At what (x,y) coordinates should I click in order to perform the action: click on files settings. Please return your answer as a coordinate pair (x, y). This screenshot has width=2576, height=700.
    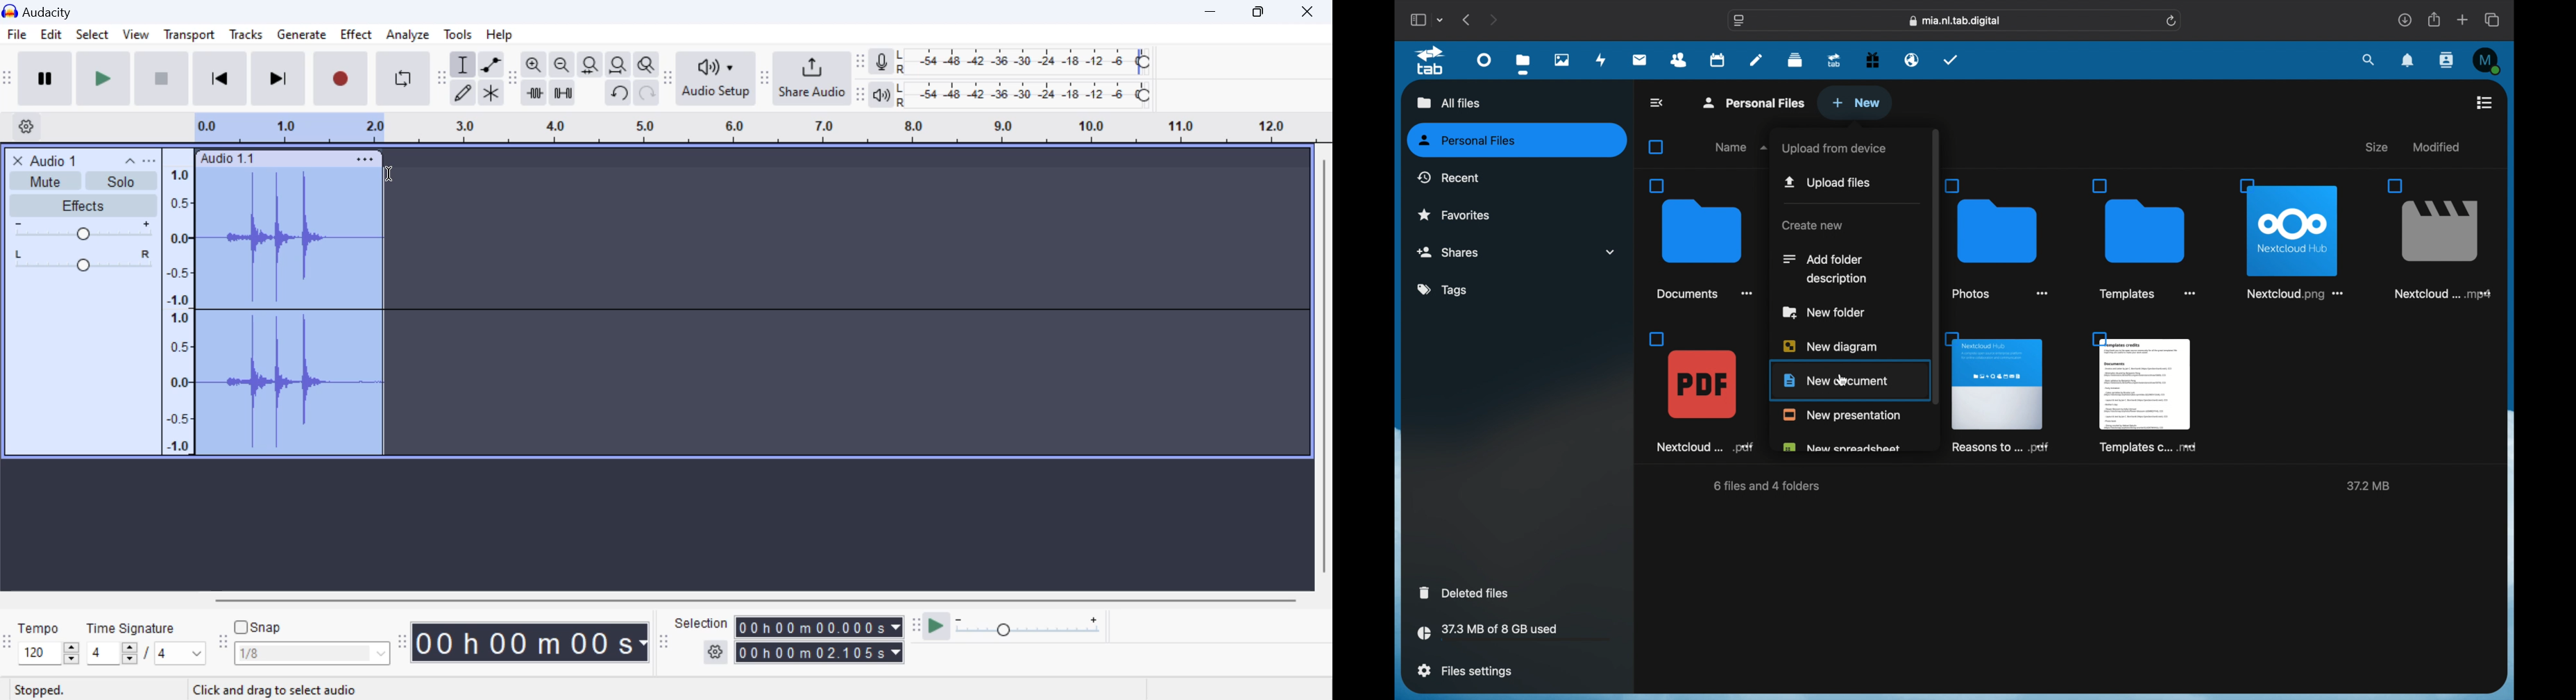
    Looking at the image, I should click on (1465, 671).